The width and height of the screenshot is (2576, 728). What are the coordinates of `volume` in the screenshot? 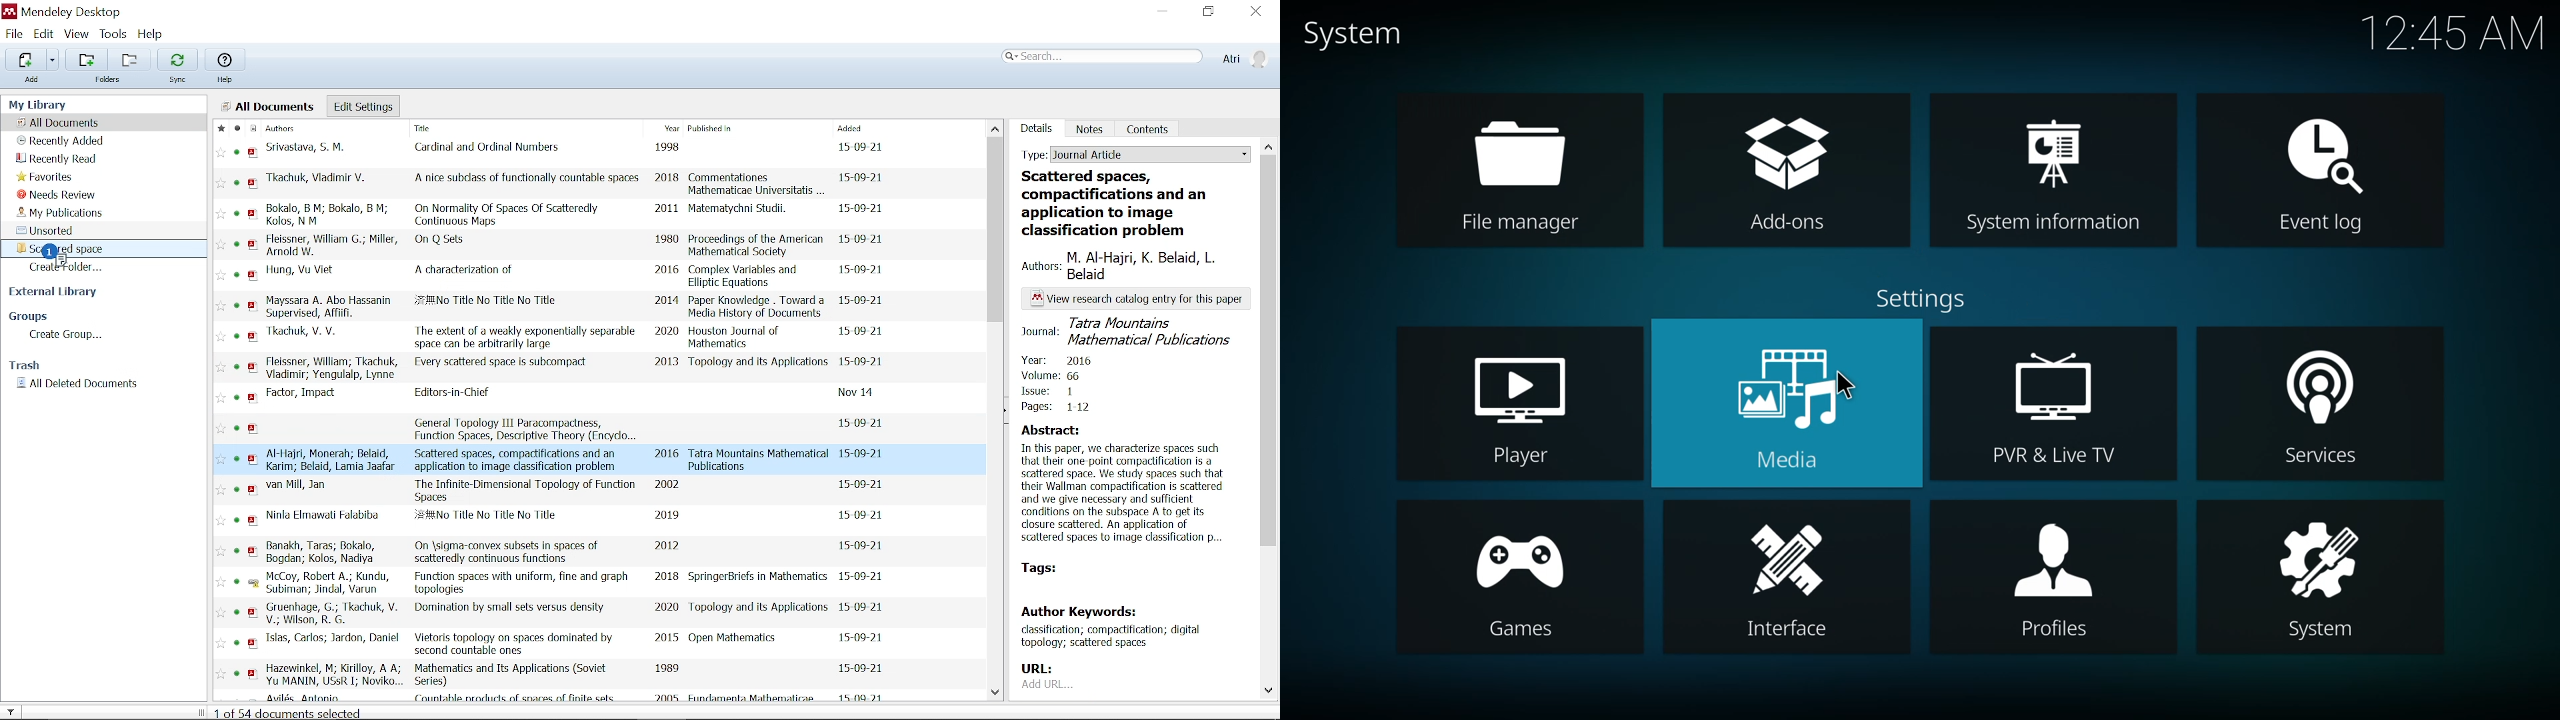 It's located at (1052, 377).